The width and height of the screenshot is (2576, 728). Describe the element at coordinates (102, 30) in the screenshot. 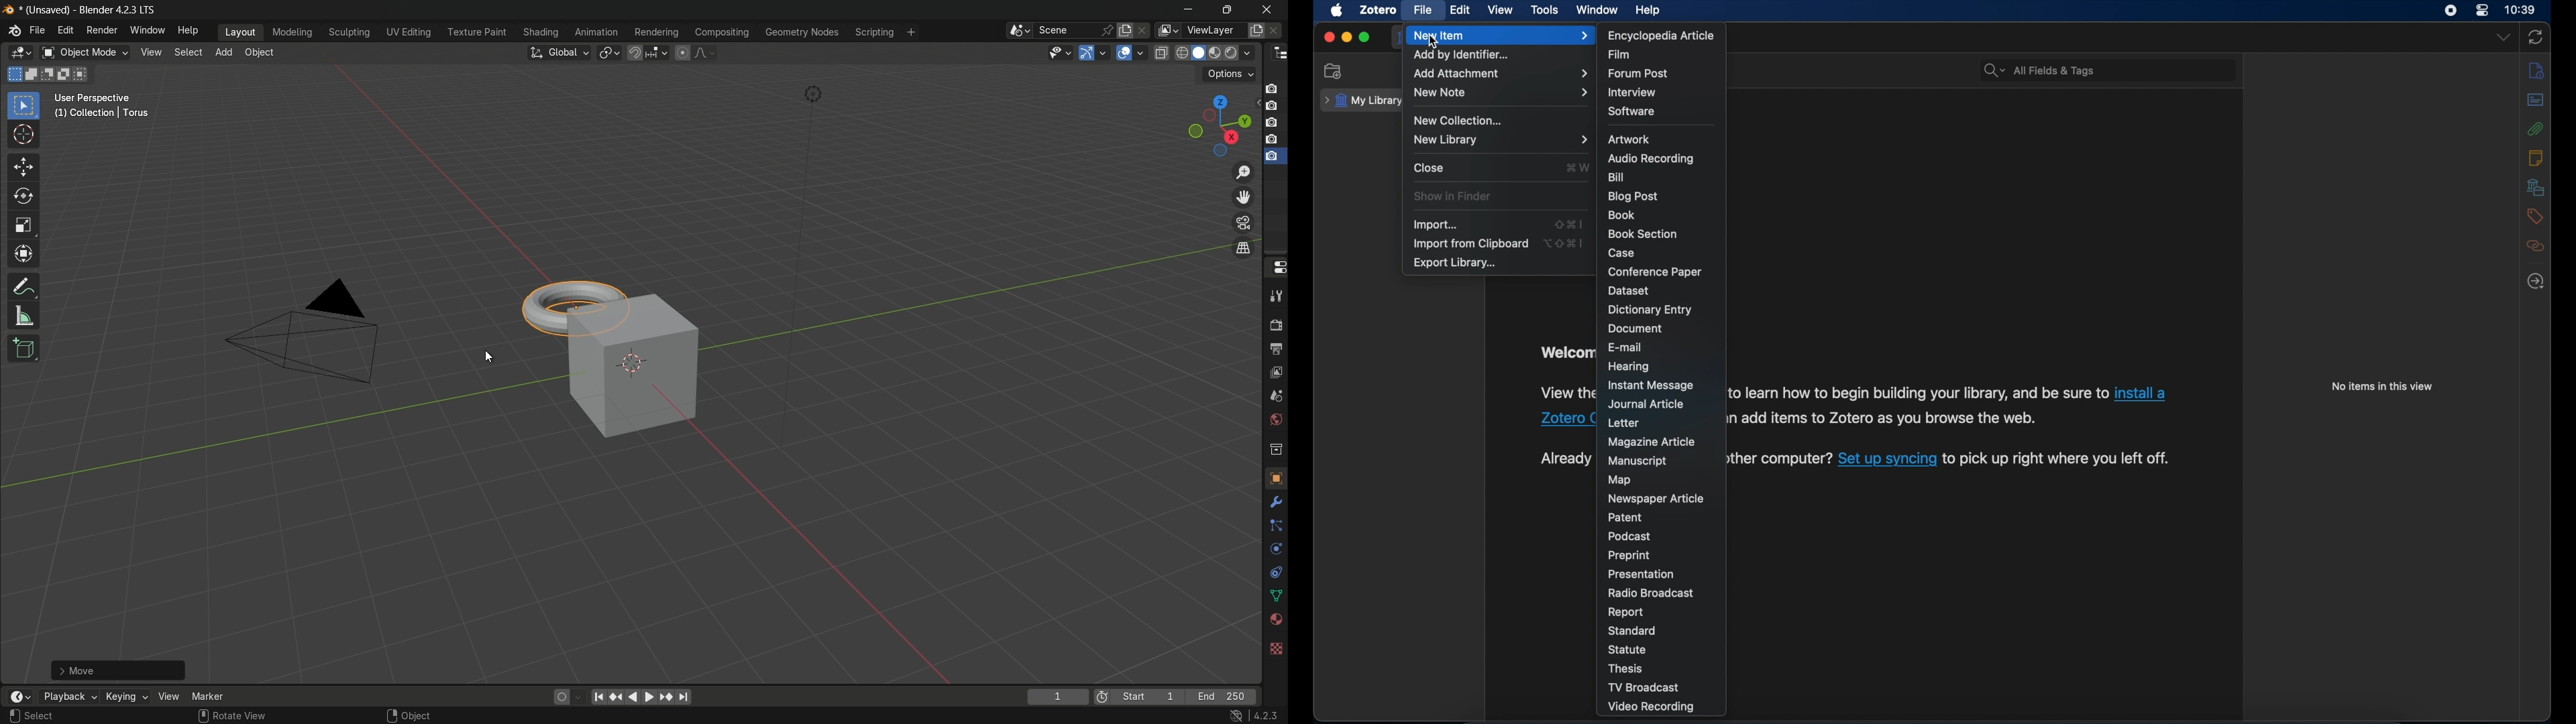

I see `render menu` at that location.